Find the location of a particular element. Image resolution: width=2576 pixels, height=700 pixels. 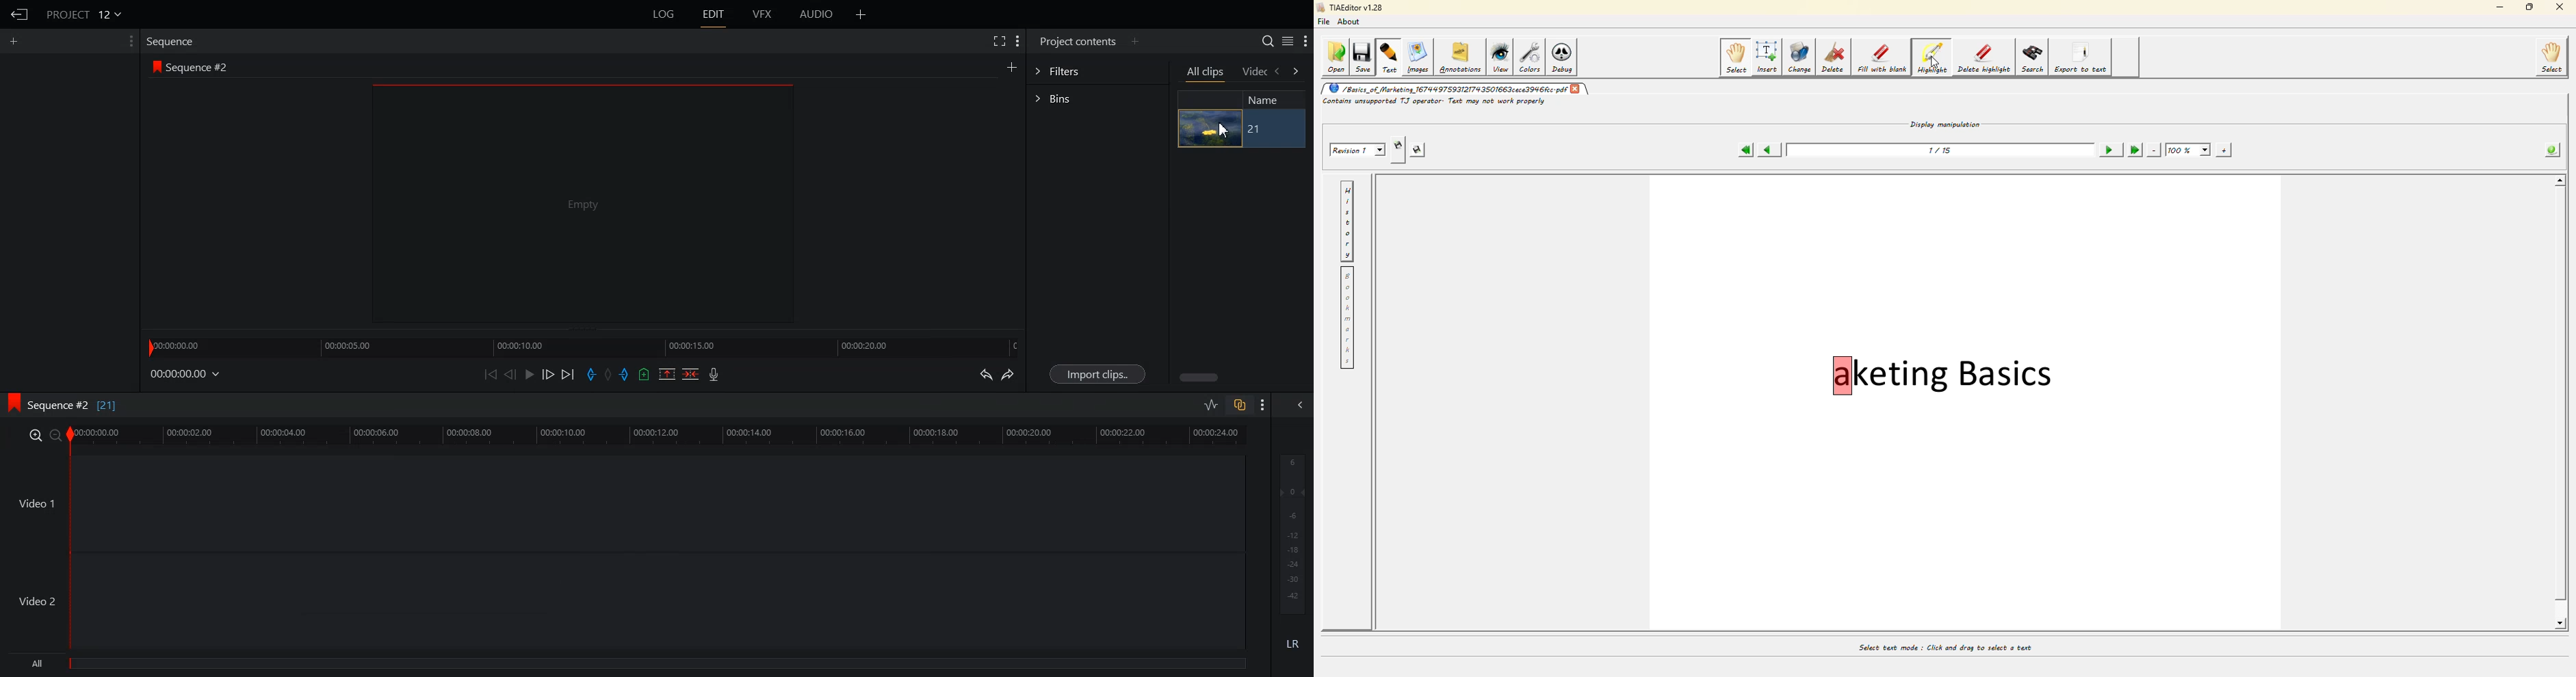

Toggle between list and tile view is located at coordinates (1285, 42).